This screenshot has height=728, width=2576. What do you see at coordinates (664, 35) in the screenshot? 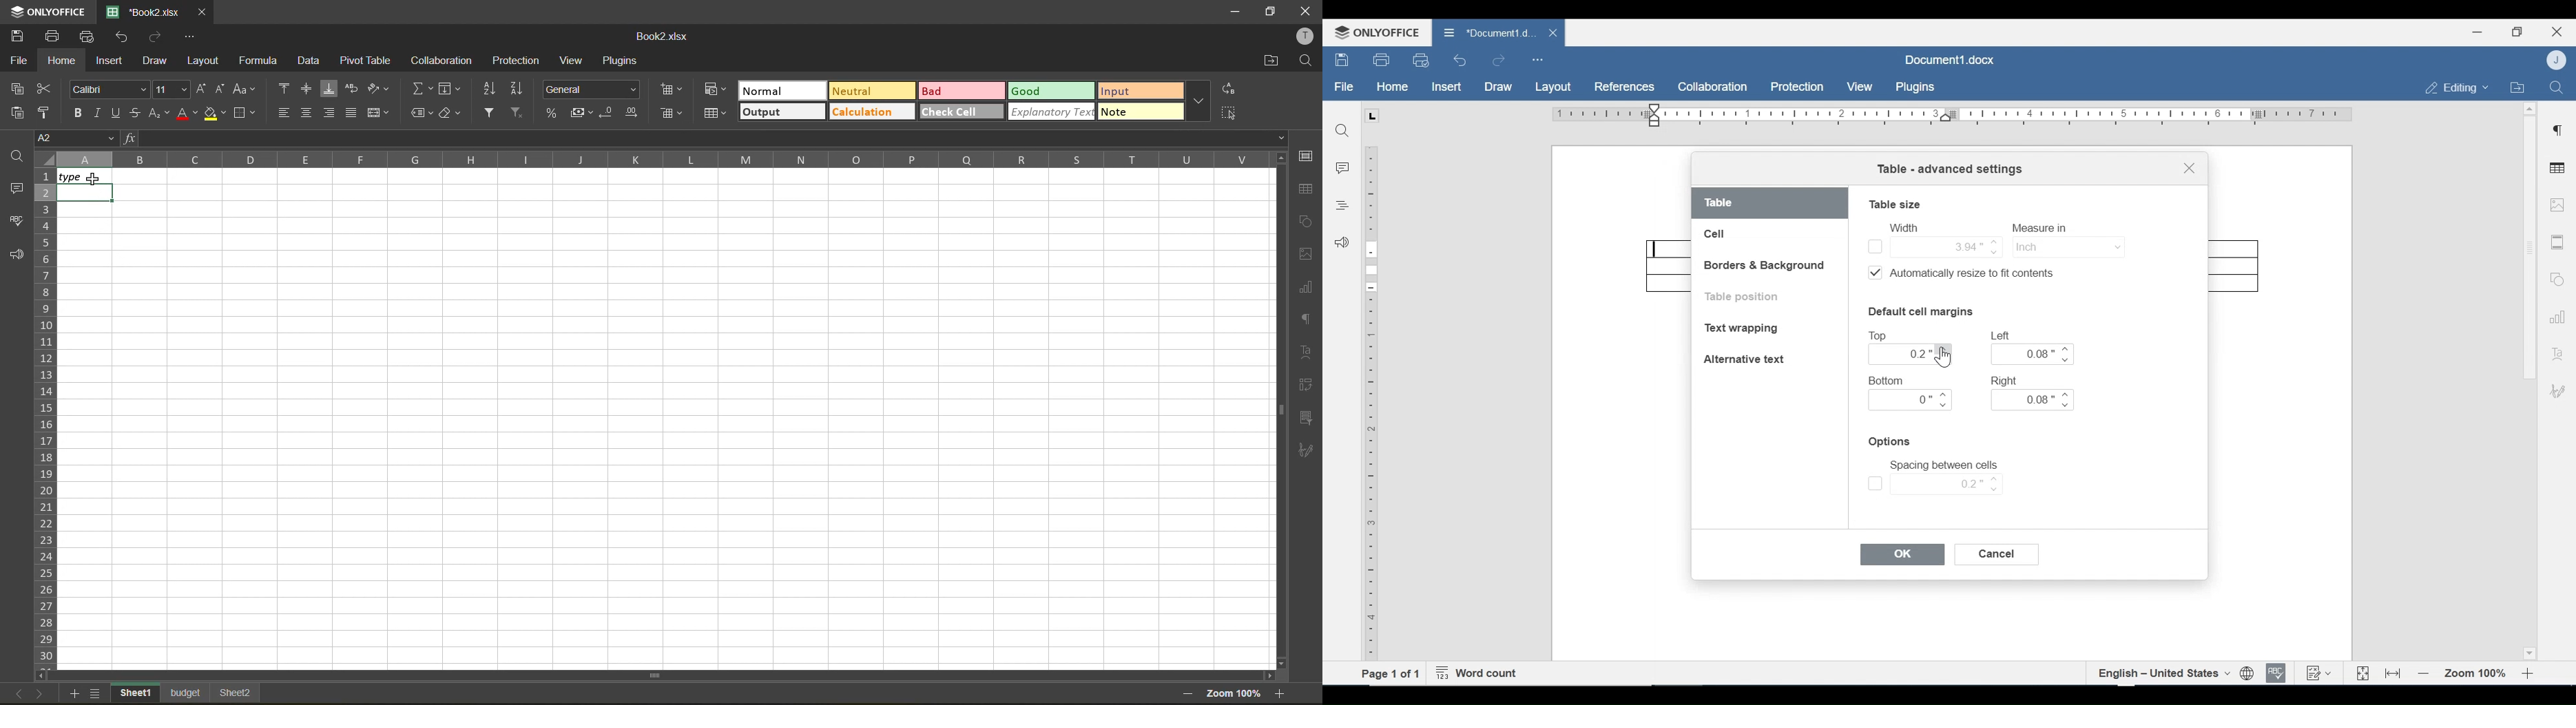
I see `Book2.xlsx` at bounding box center [664, 35].